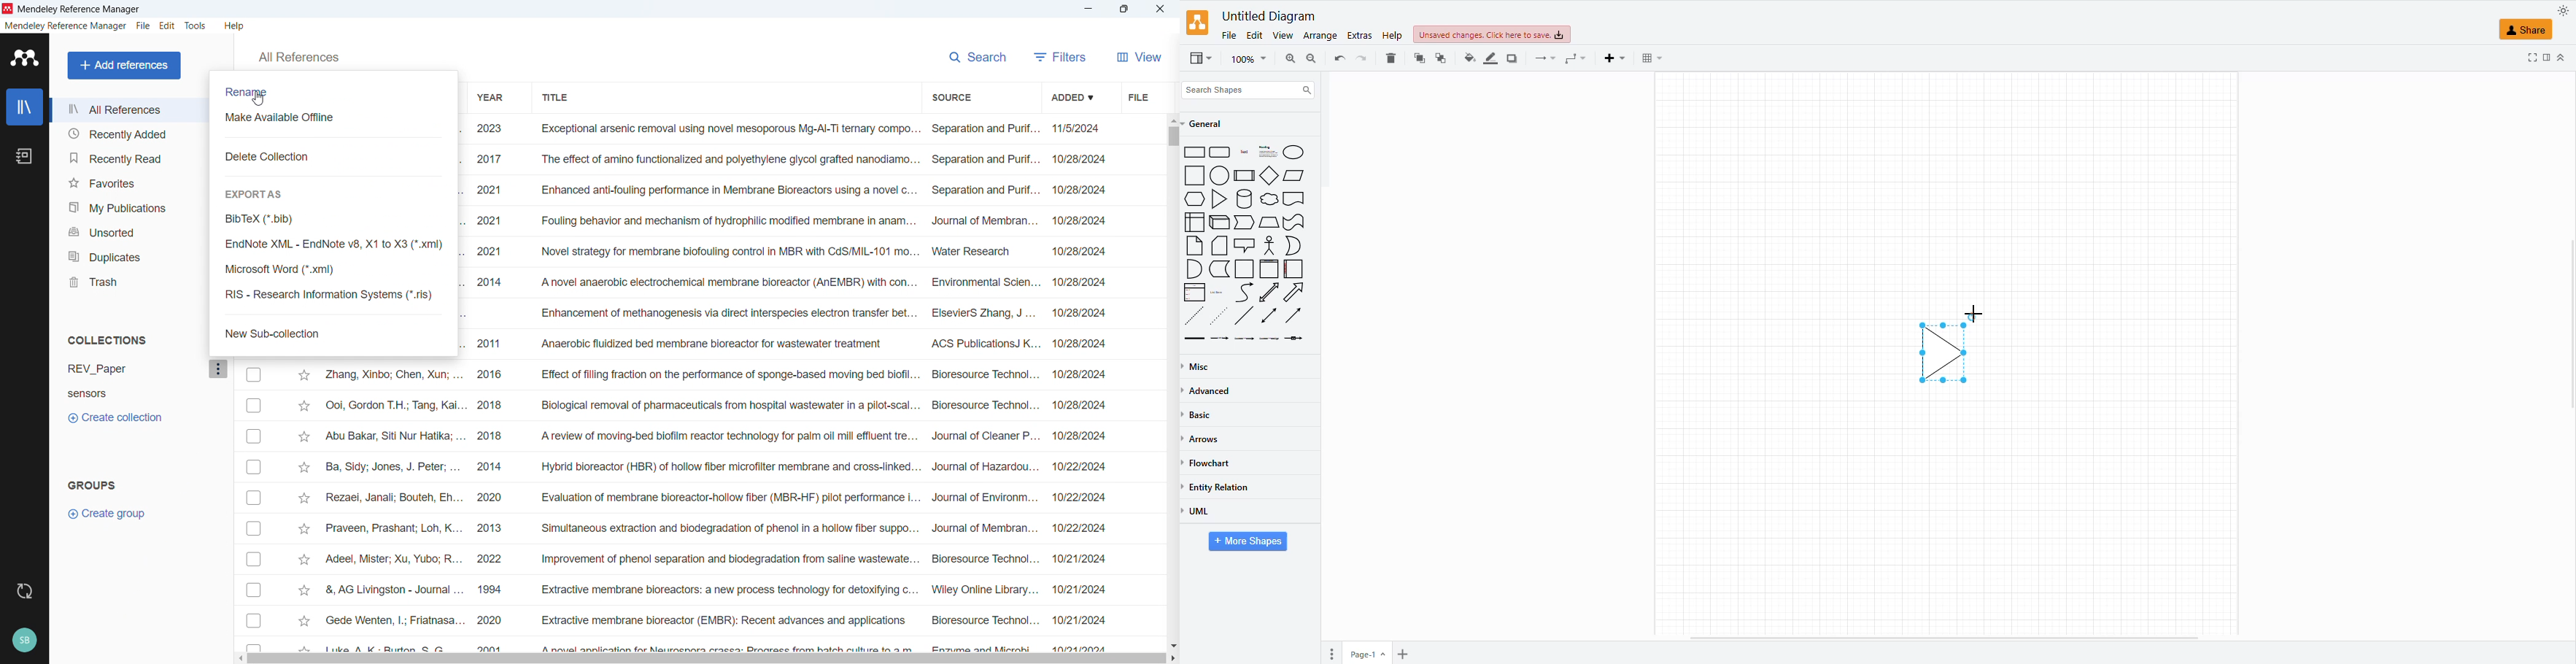  Describe the element at coordinates (254, 529) in the screenshot. I see `Select respective publication` at that location.